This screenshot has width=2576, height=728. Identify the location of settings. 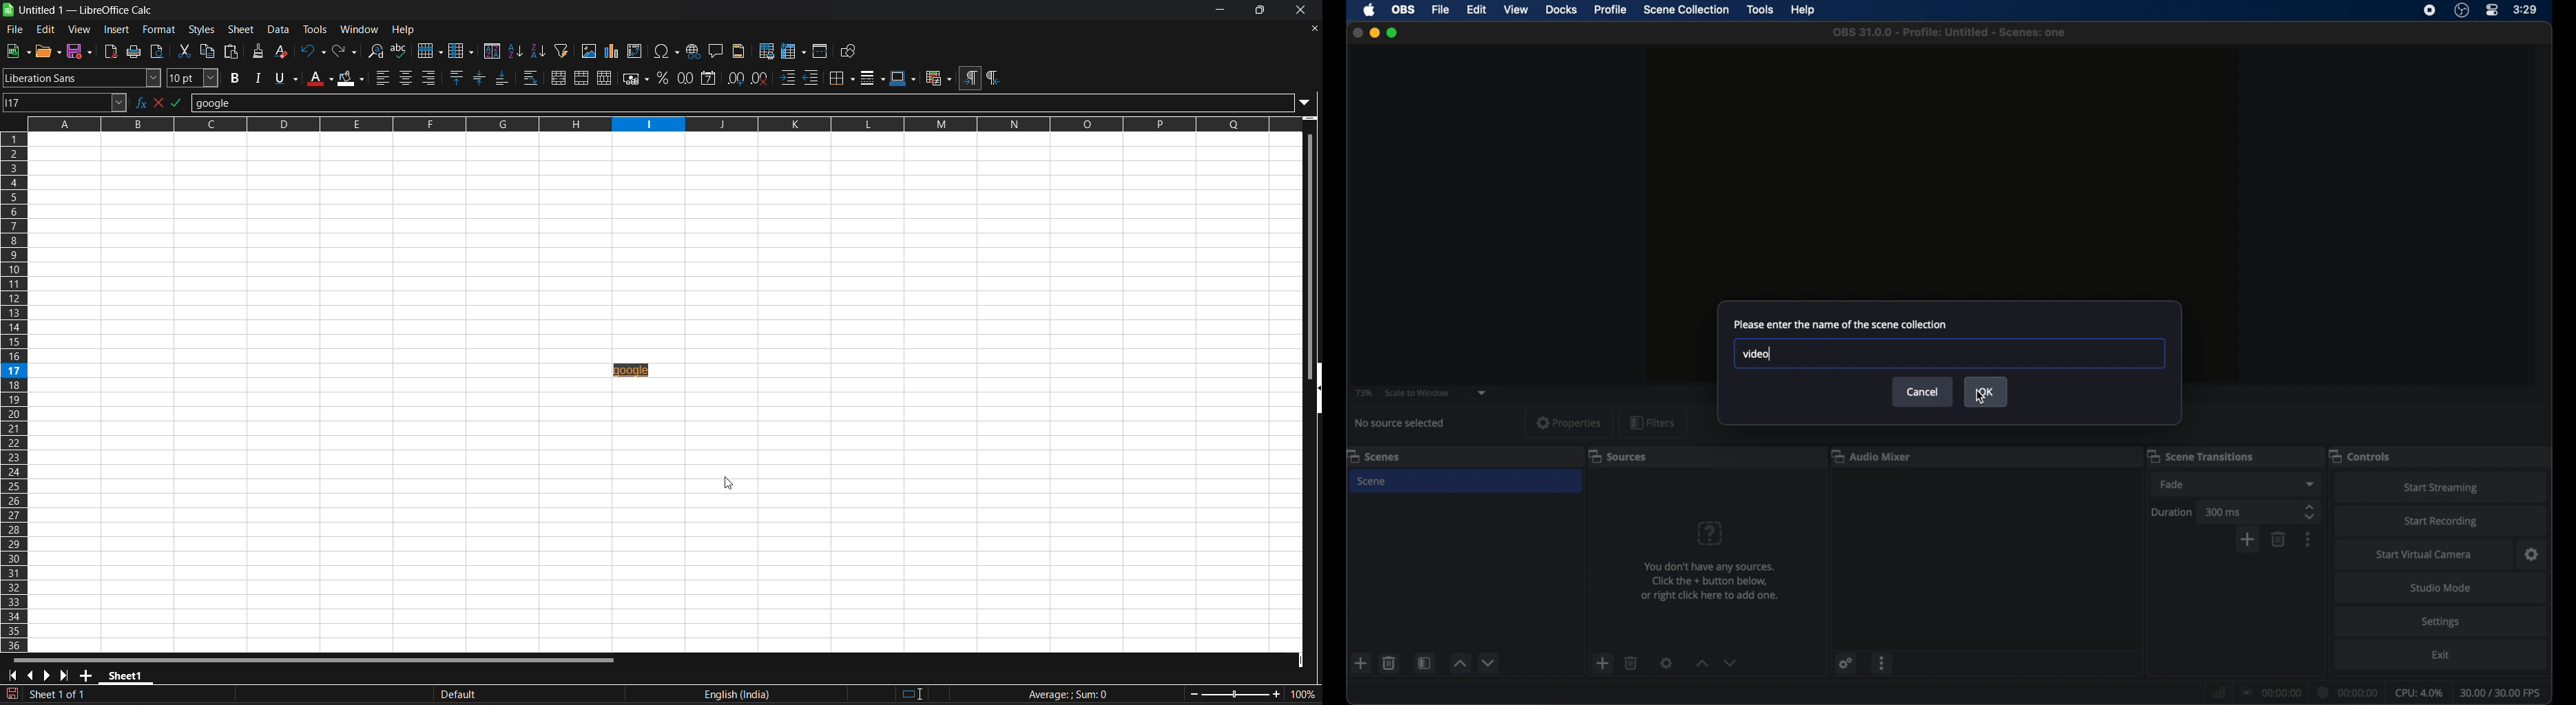
(2442, 621).